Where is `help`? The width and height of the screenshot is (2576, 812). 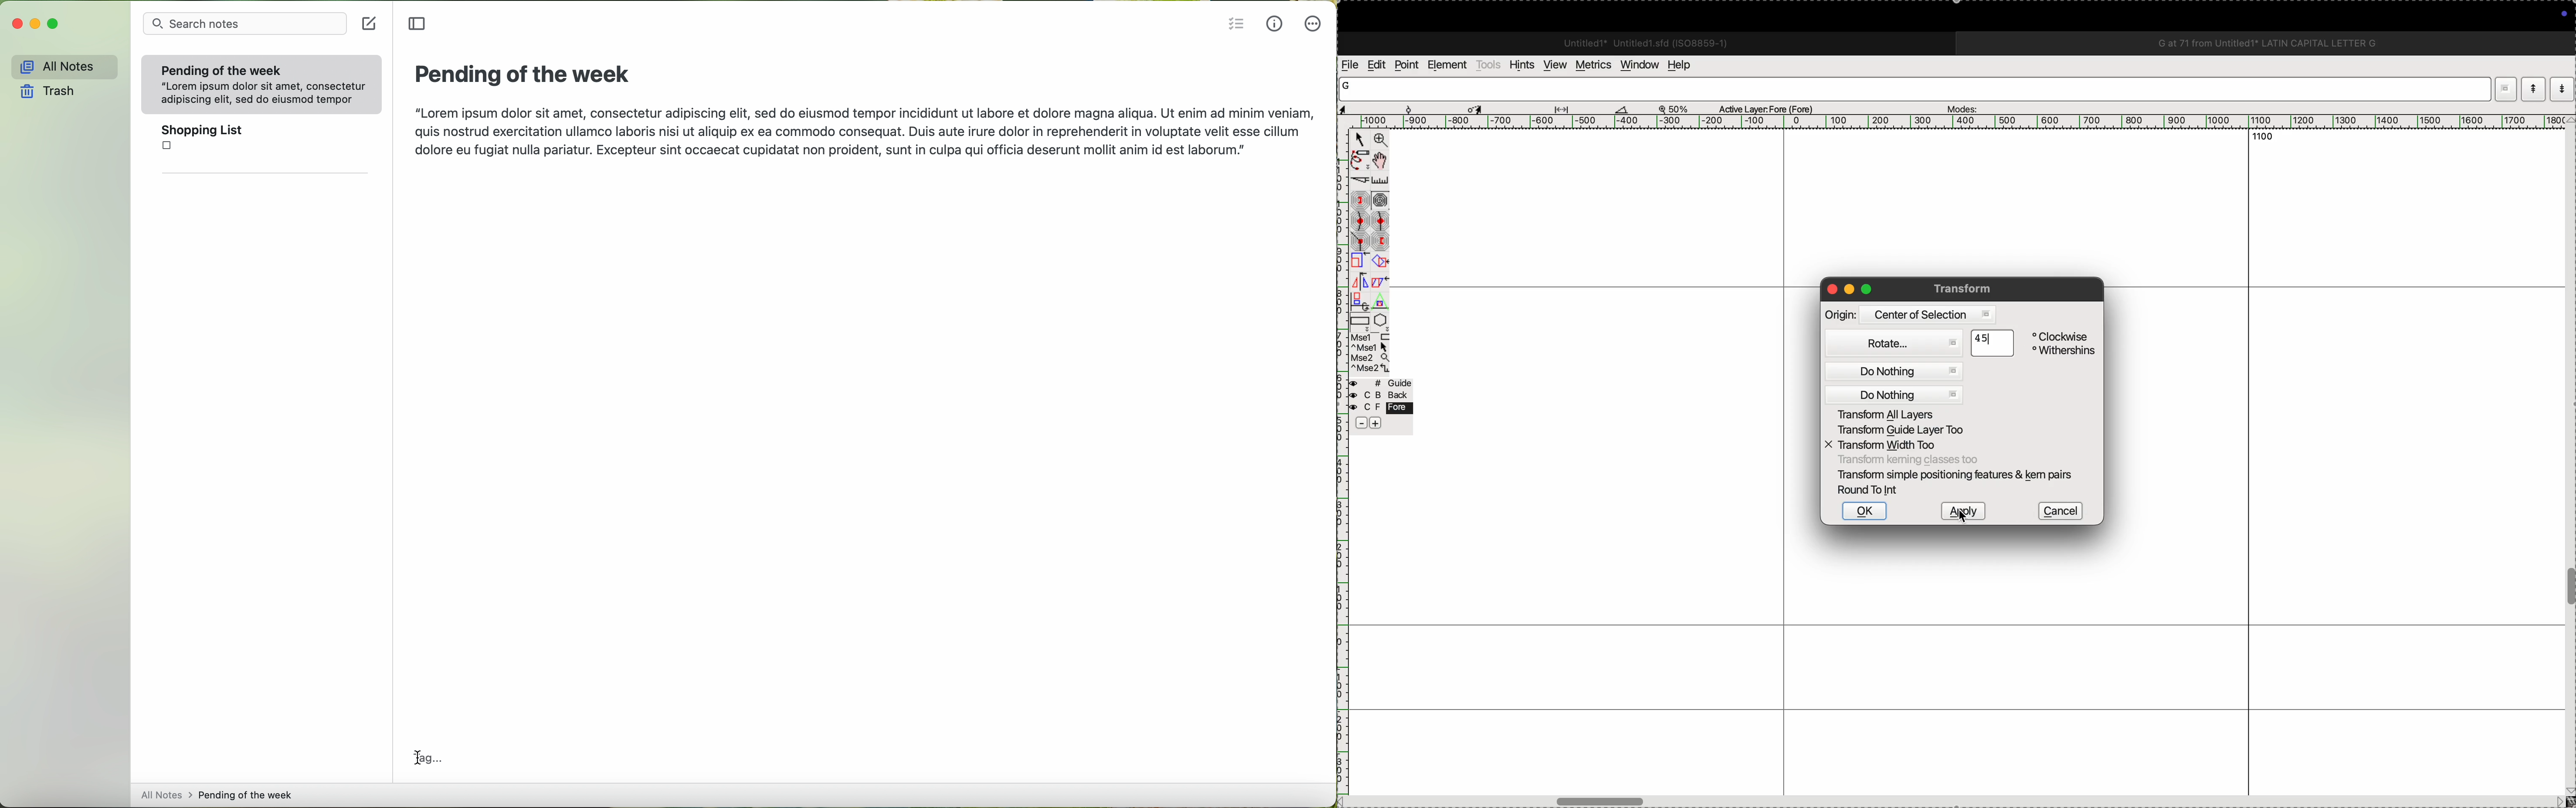 help is located at coordinates (1685, 65).